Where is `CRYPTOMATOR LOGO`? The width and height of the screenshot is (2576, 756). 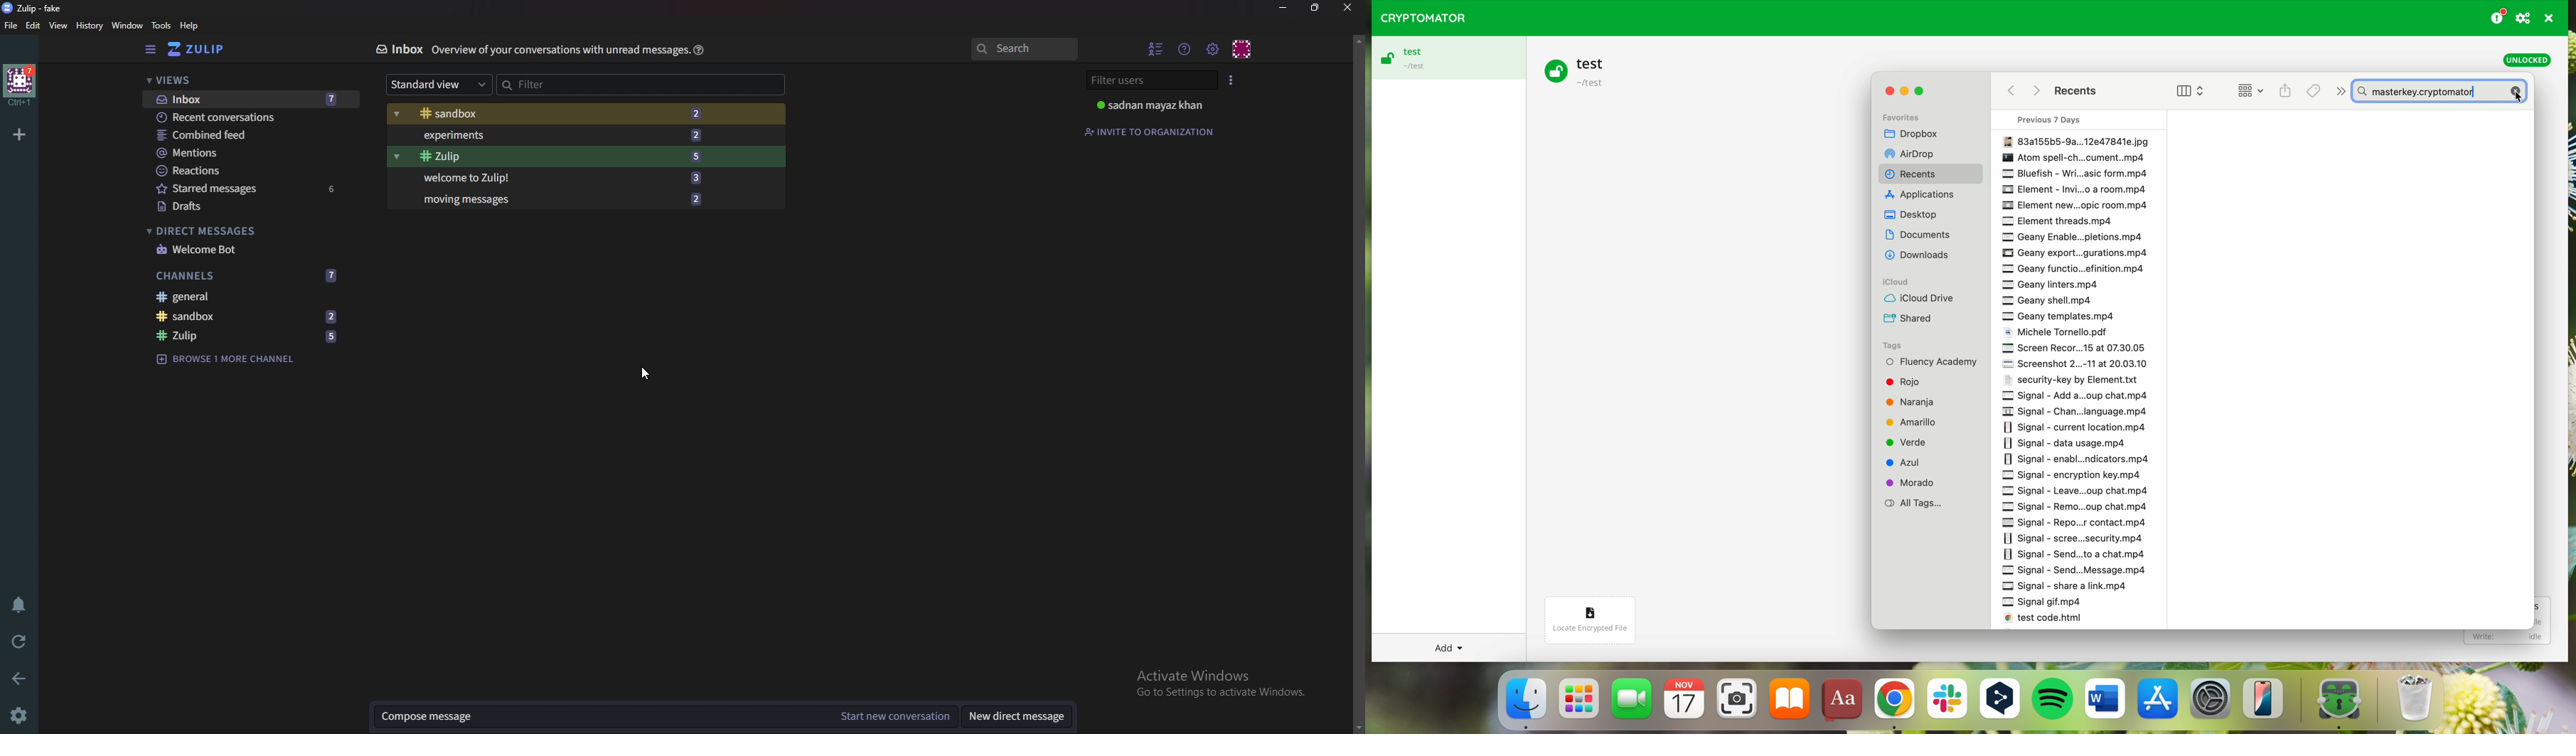 CRYPTOMATOR LOGO is located at coordinates (1419, 16).